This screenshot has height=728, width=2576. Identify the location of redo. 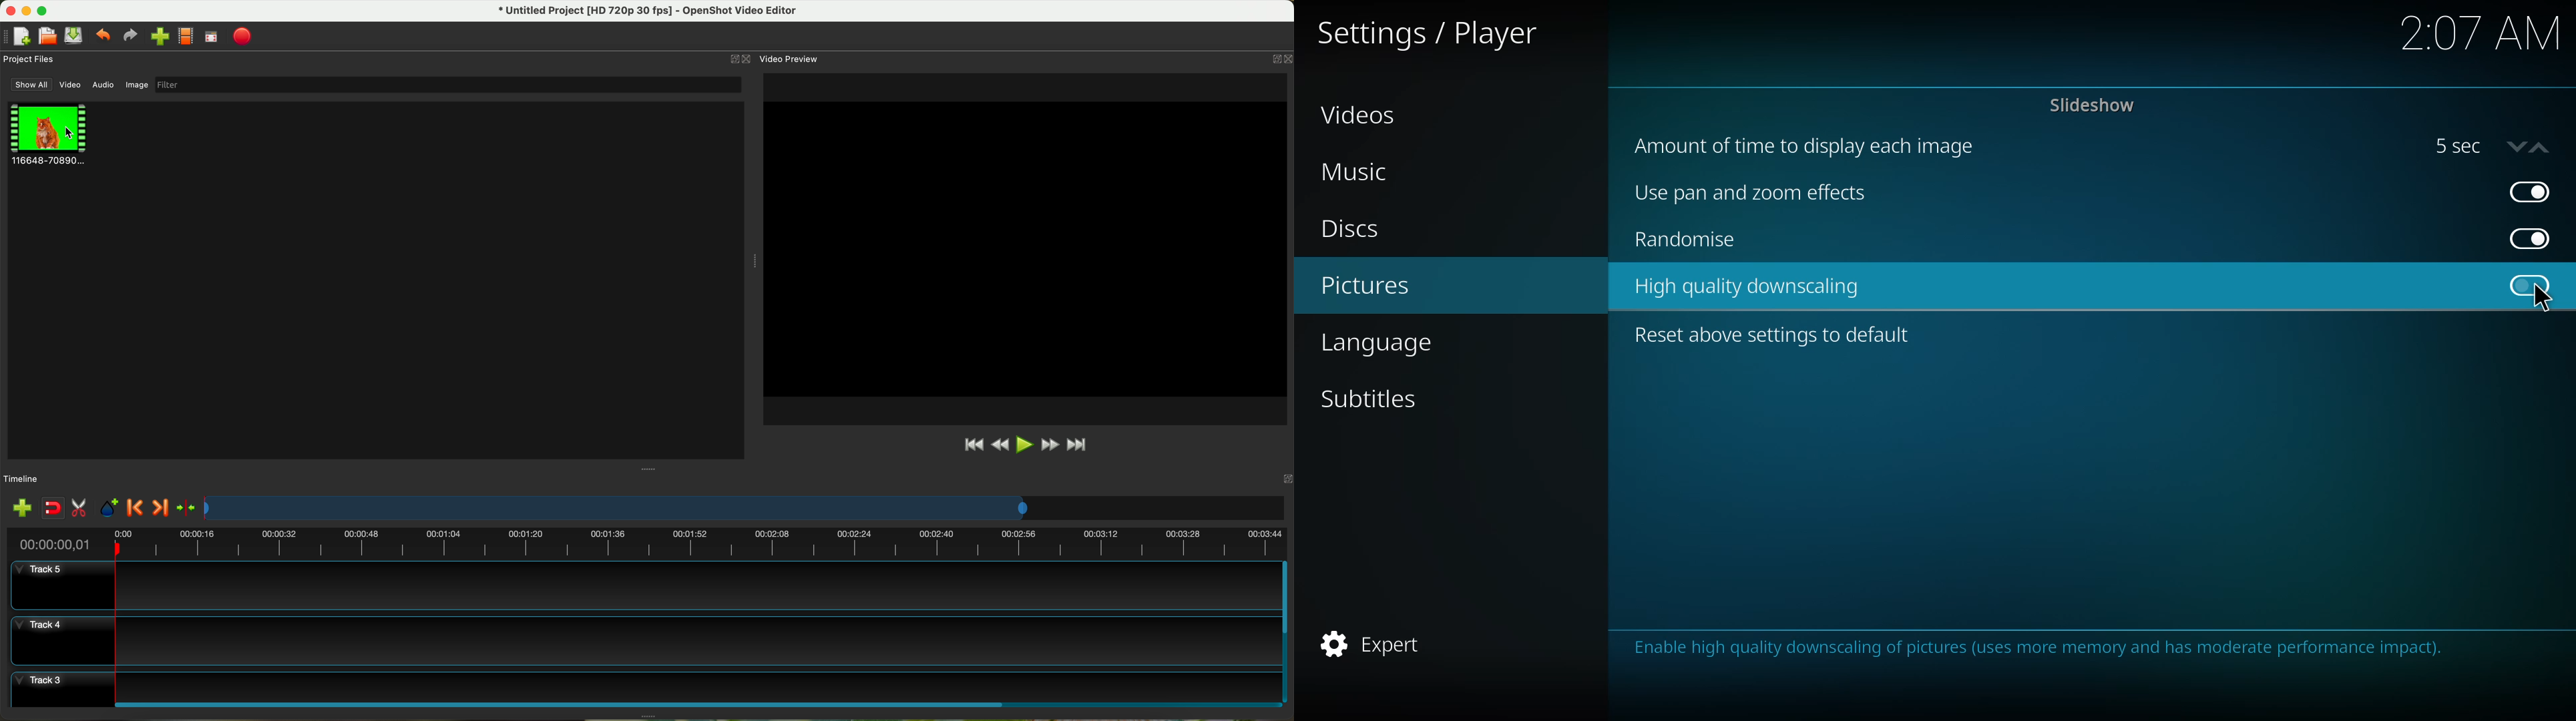
(129, 35).